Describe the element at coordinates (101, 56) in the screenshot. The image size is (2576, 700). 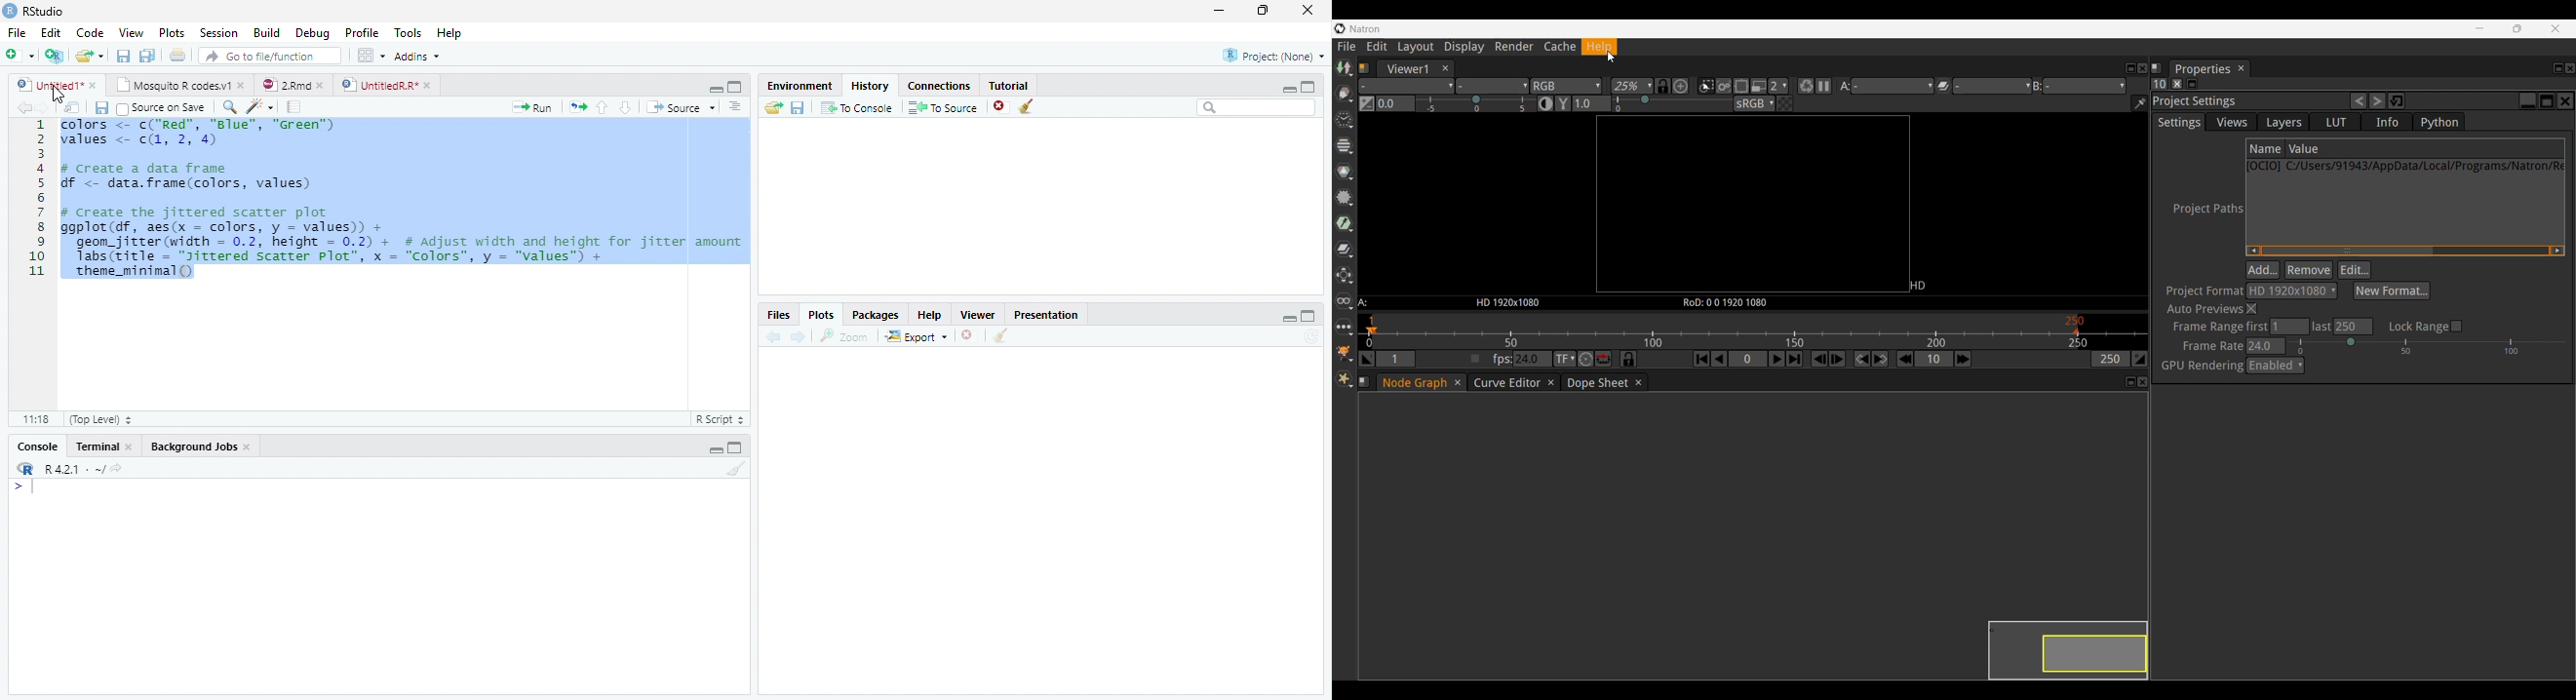
I see `Open recent files` at that location.